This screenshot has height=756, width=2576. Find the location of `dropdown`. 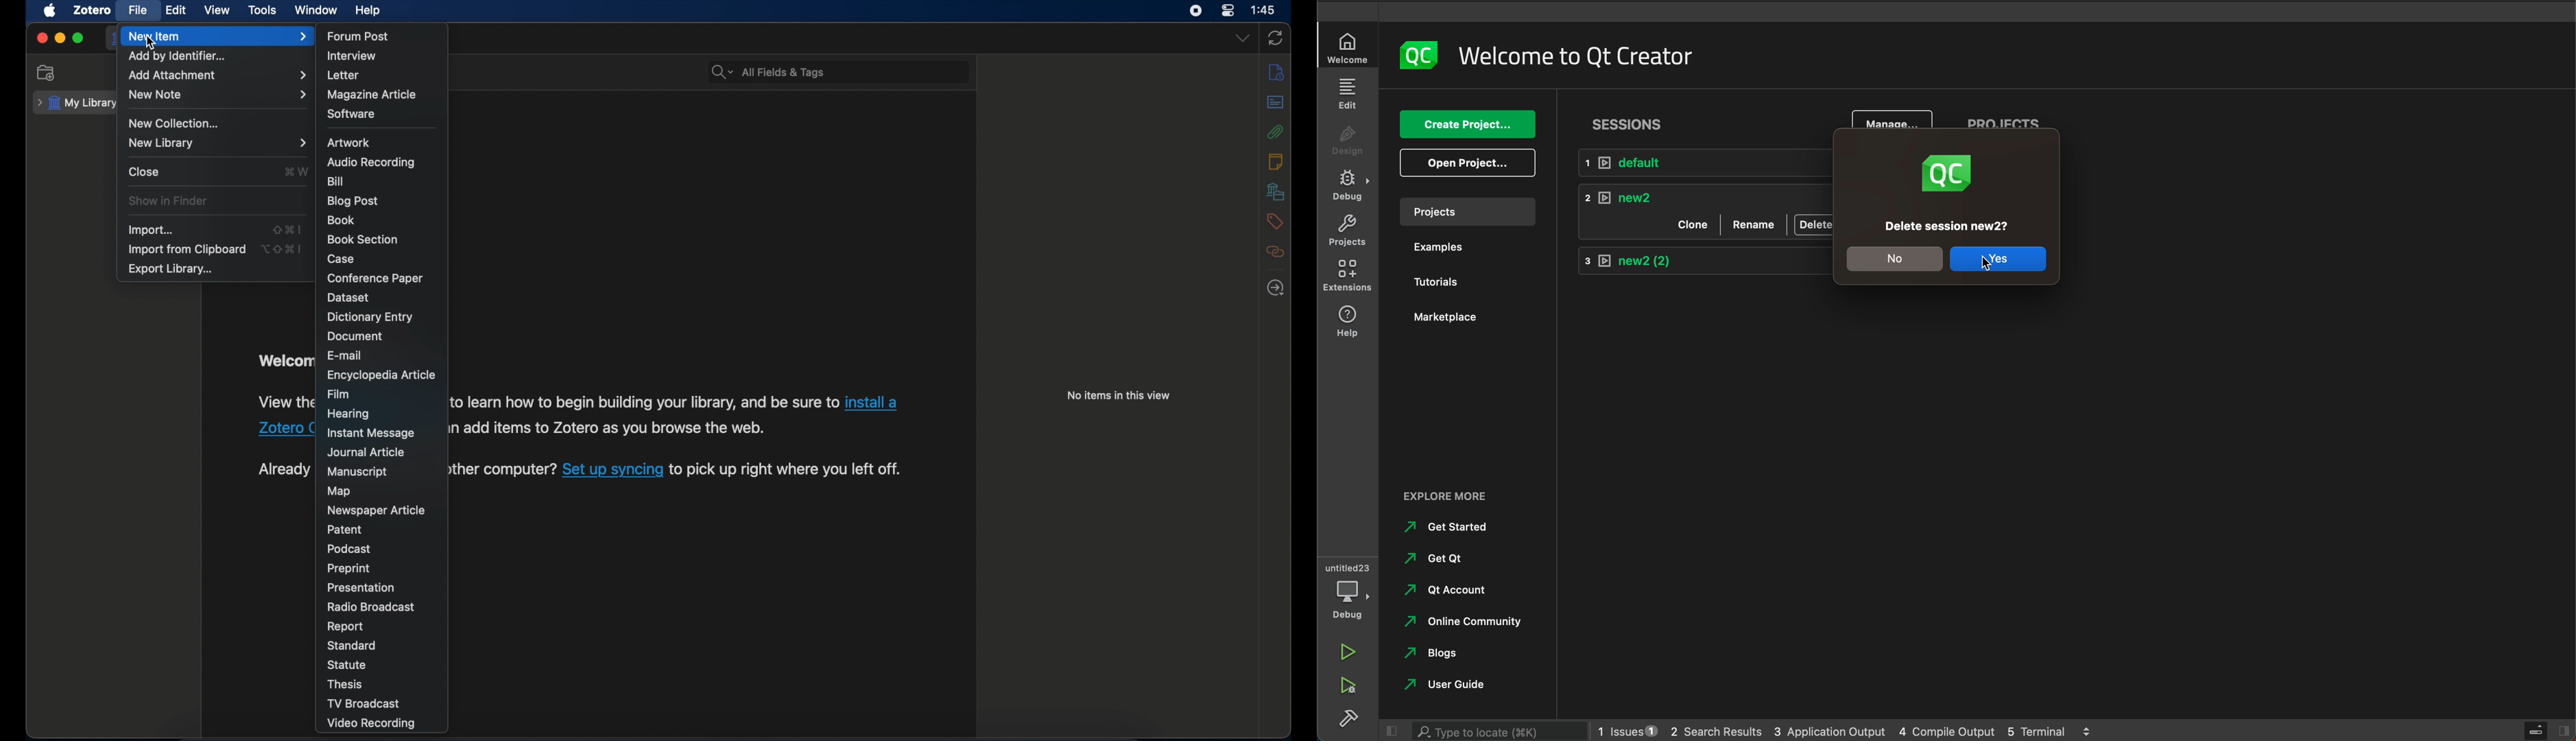

dropdown is located at coordinates (1243, 39).